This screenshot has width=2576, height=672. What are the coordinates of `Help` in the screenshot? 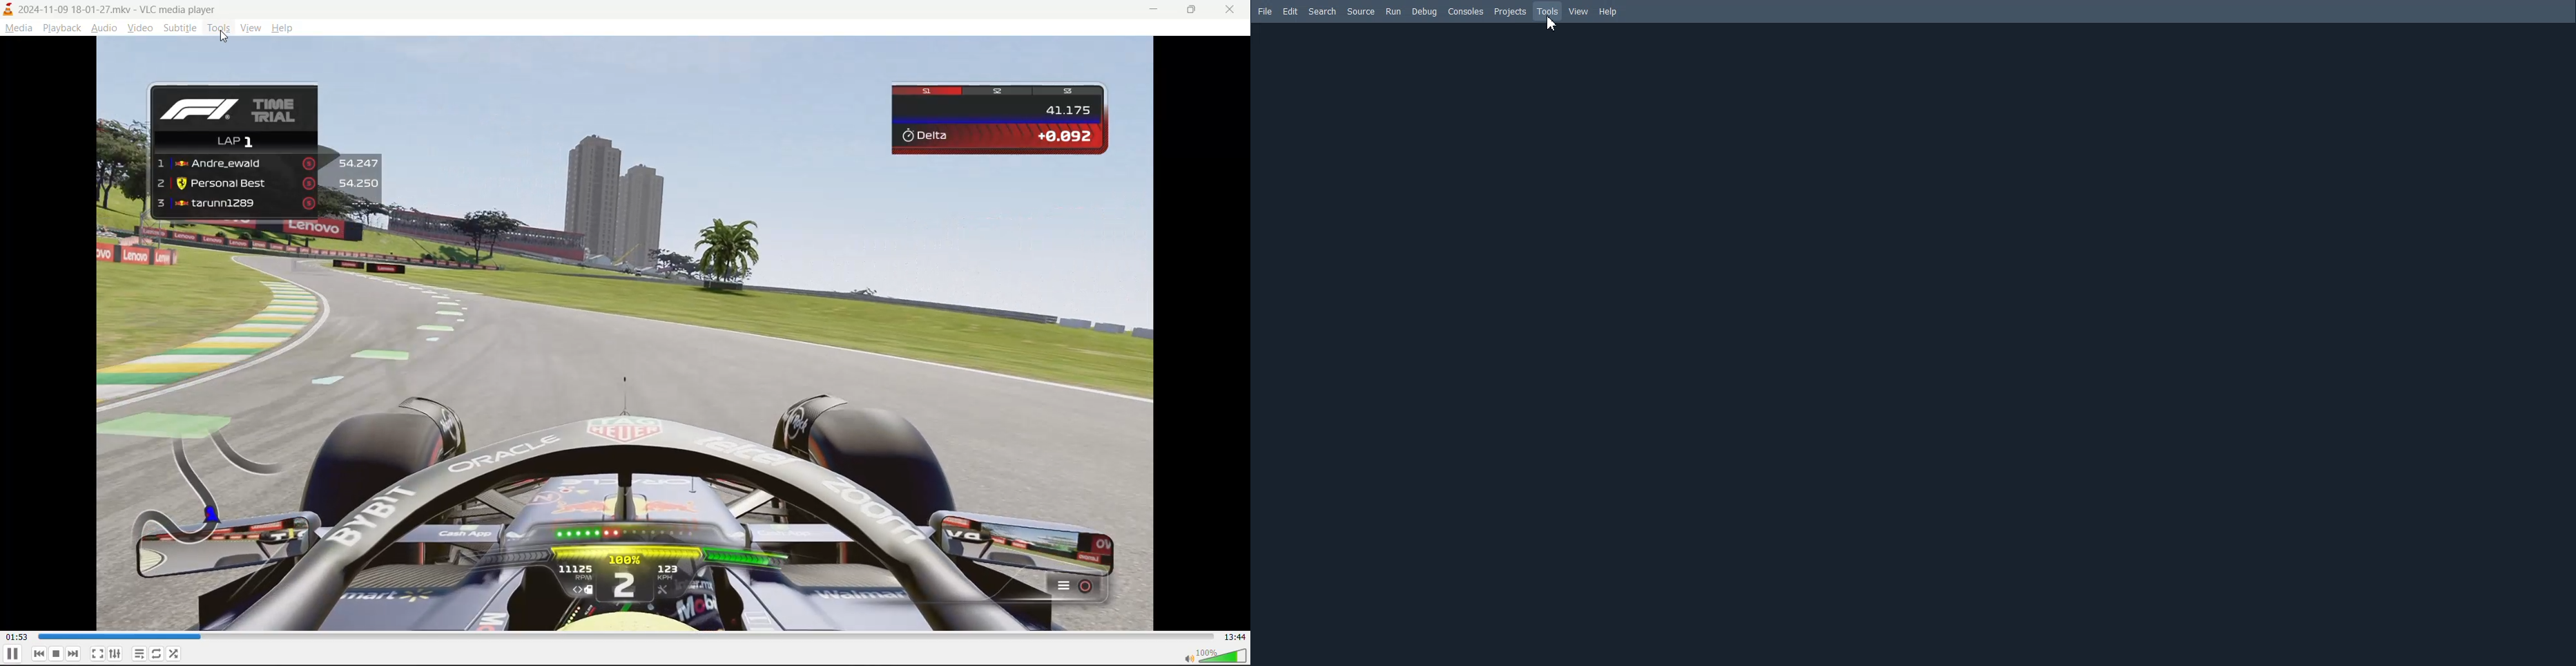 It's located at (1607, 12).